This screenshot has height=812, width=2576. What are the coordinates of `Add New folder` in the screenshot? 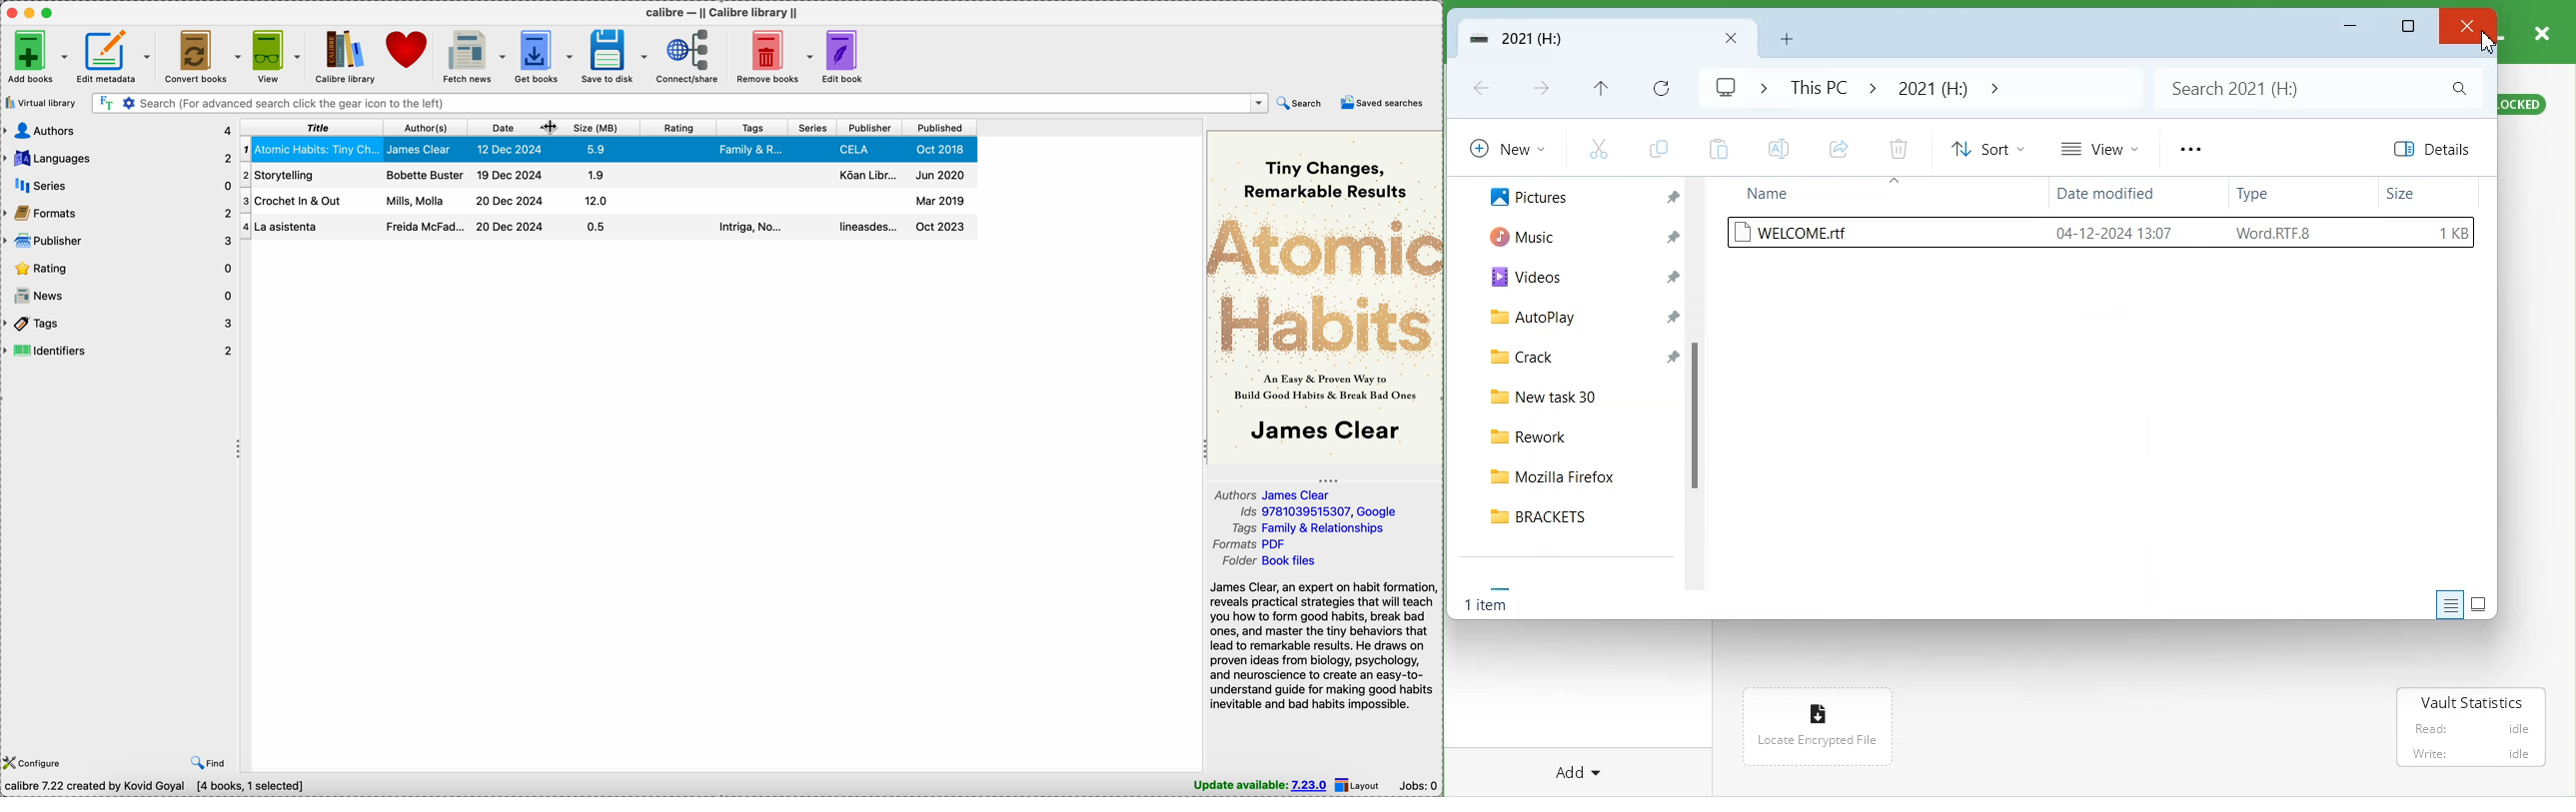 It's located at (1787, 37).